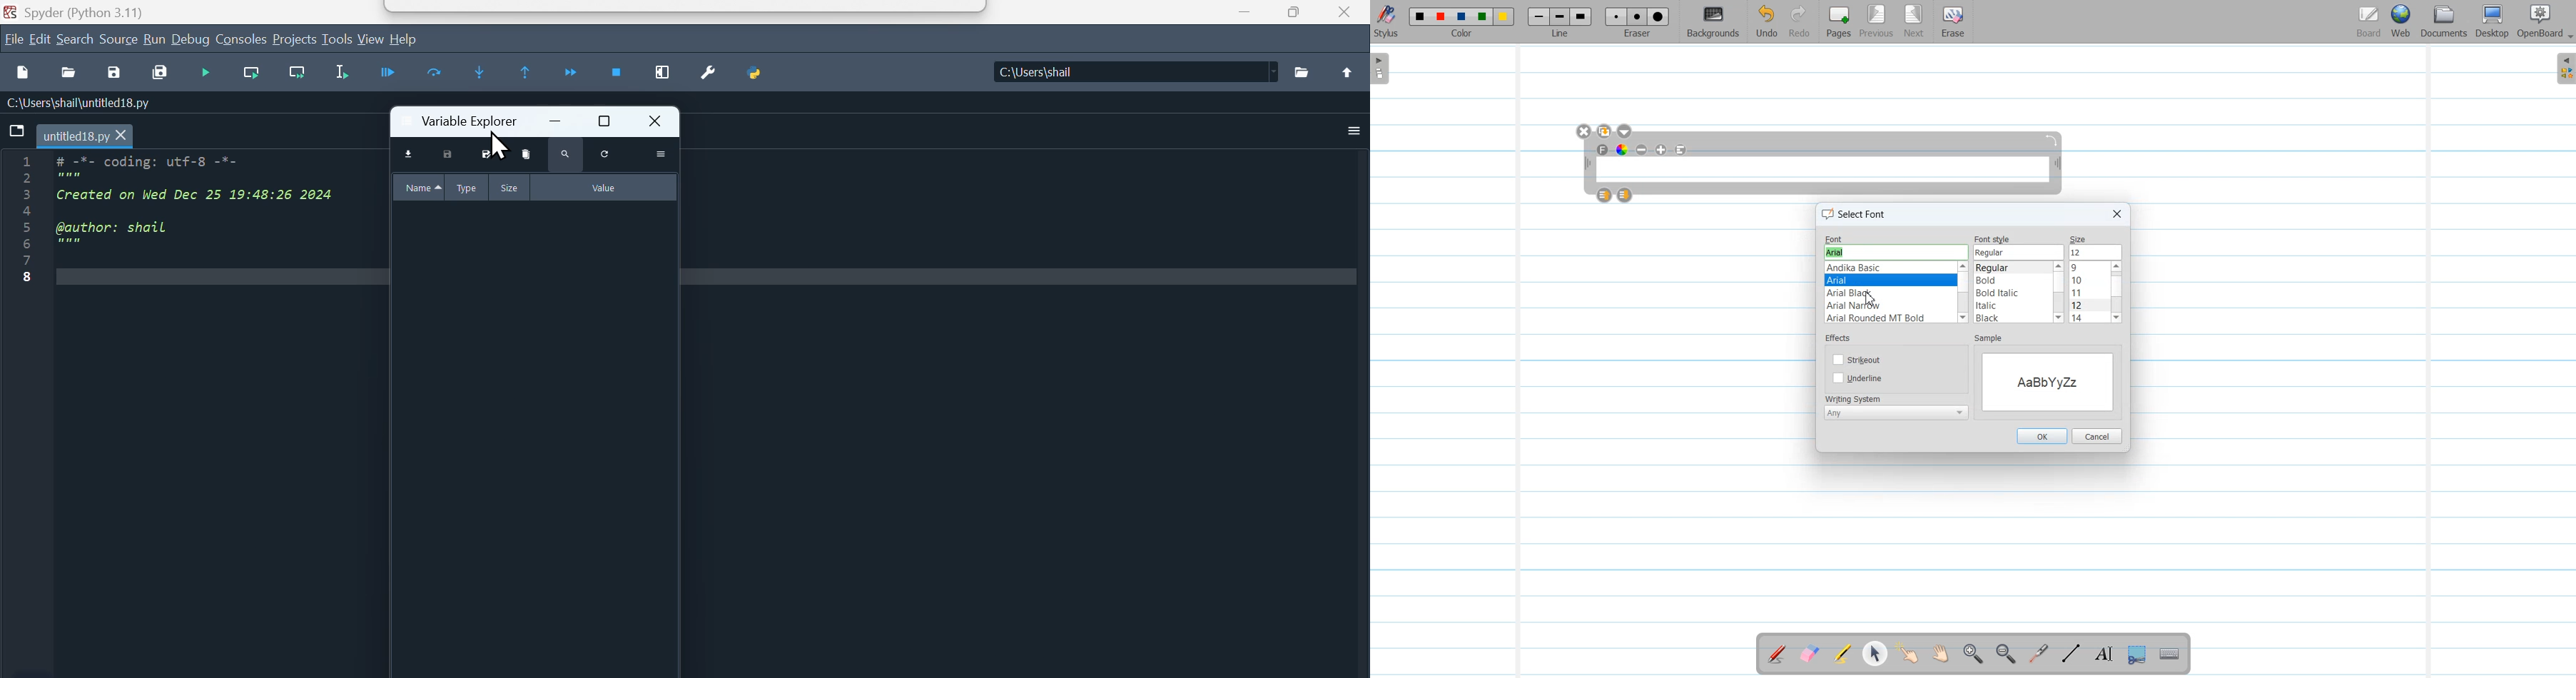  Describe the element at coordinates (661, 76) in the screenshot. I see `Maximize current window` at that location.